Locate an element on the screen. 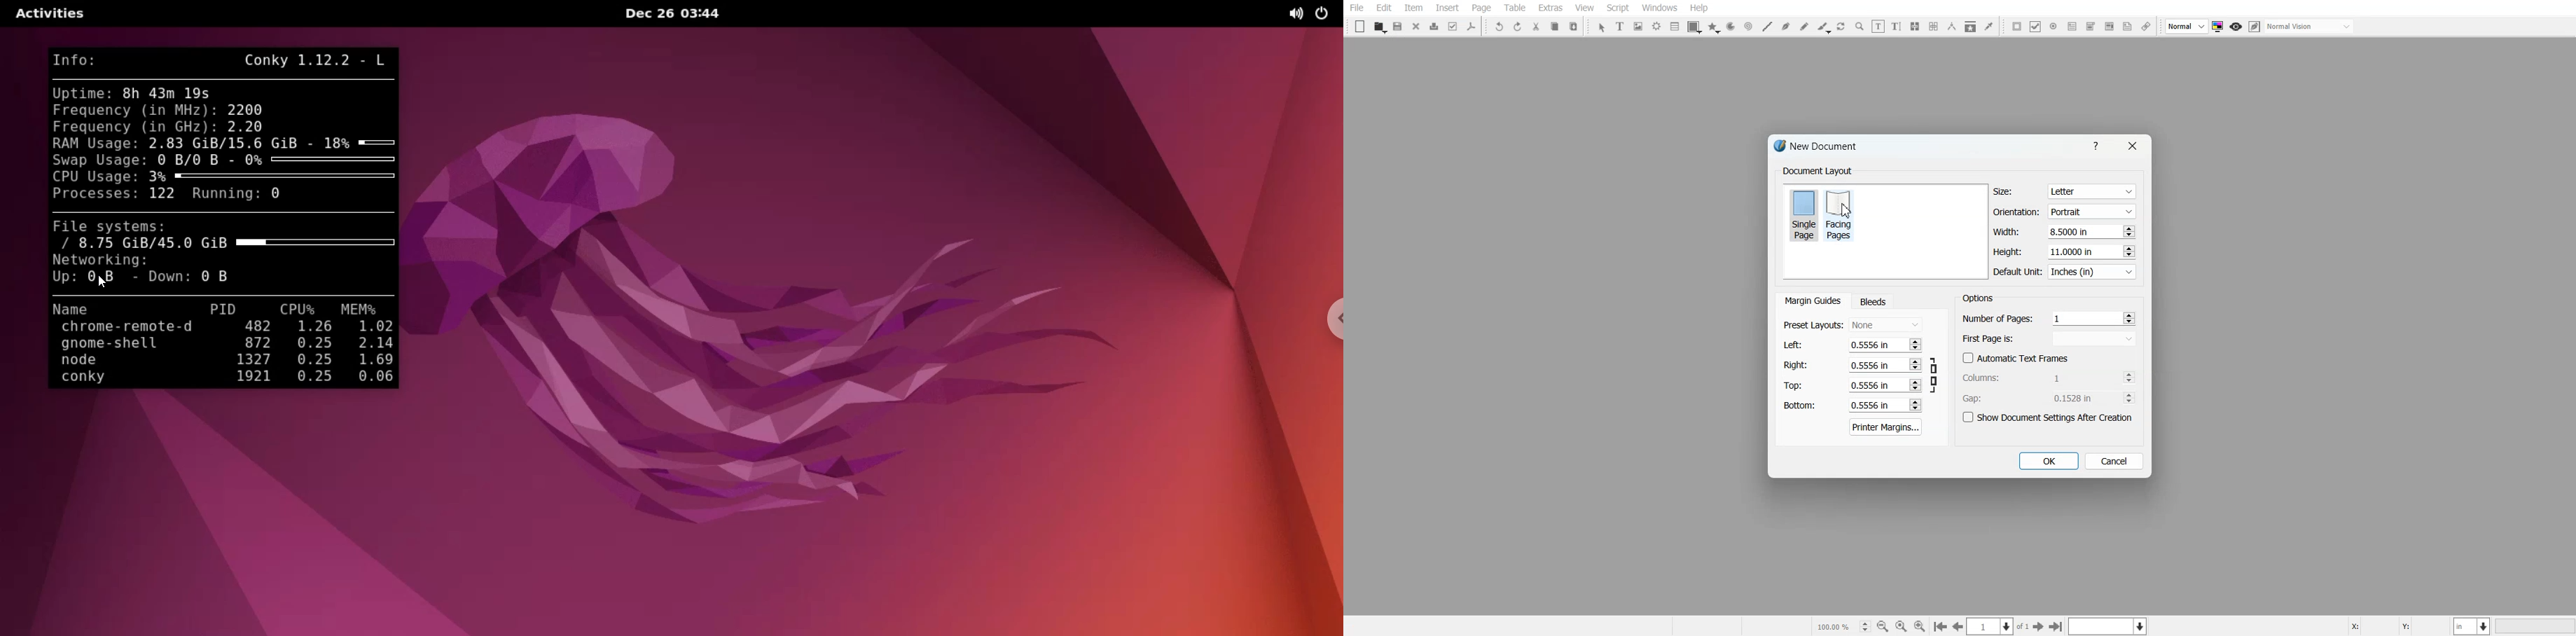  Select the current page is located at coordinates (1999, 626).